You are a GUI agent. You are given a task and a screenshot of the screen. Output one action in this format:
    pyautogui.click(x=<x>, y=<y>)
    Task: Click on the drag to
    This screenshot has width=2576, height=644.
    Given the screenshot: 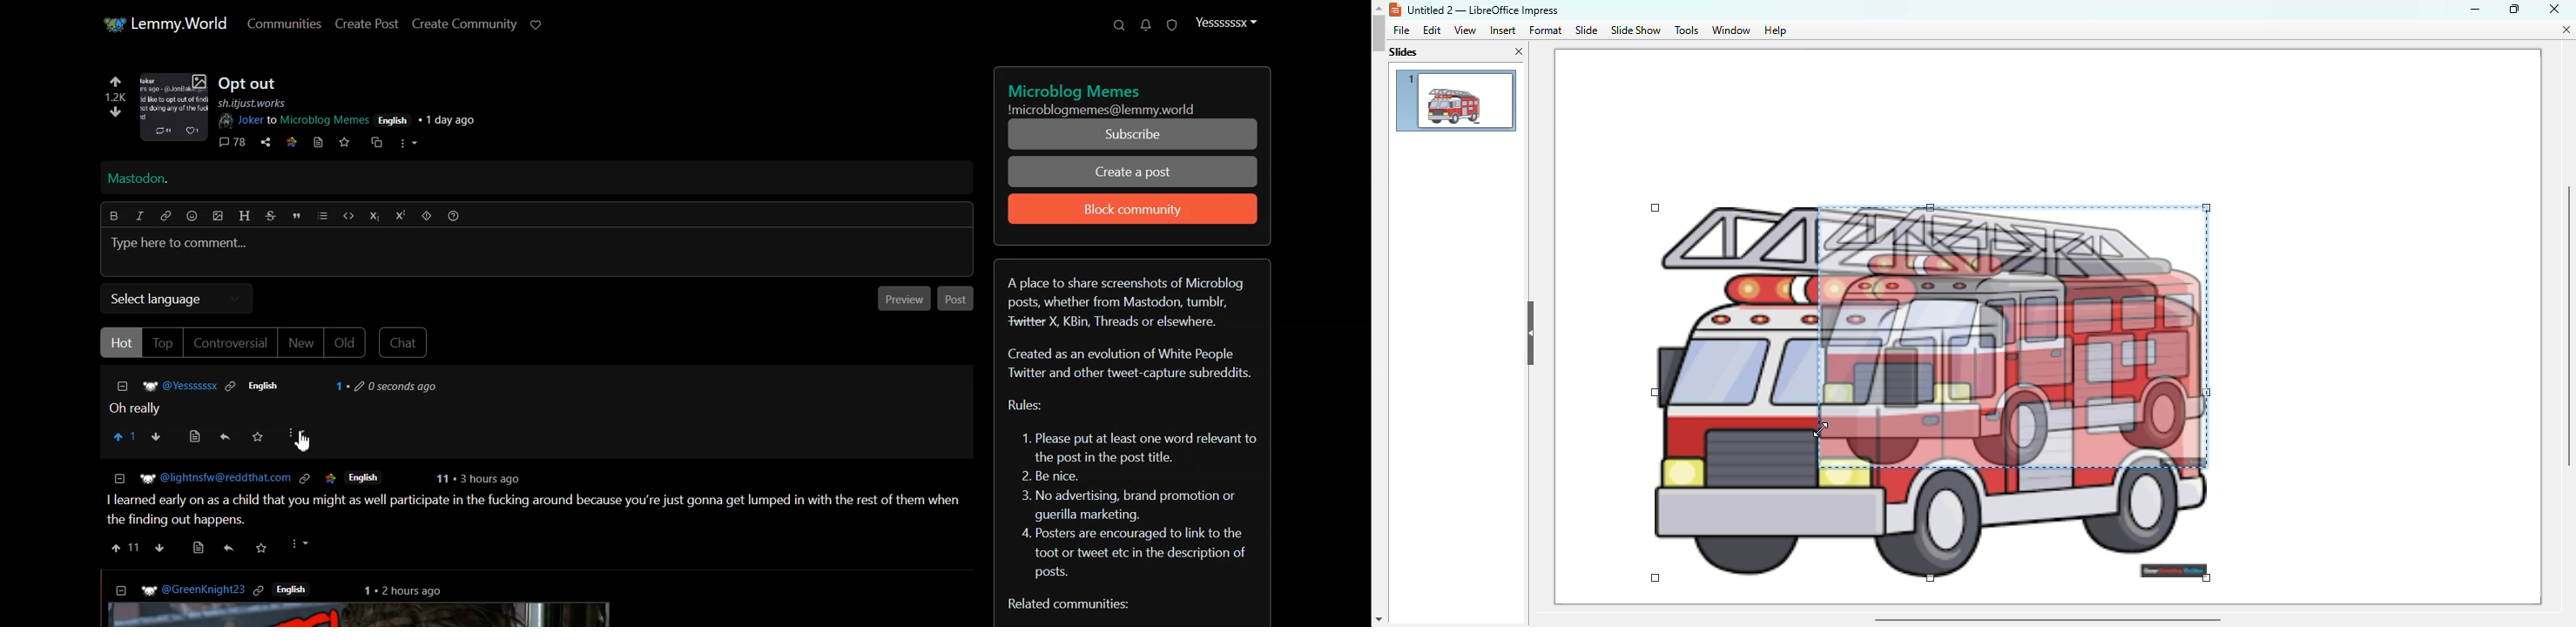 What is the action you would take?
    pyautogui.click(x=1821, y=430)
    